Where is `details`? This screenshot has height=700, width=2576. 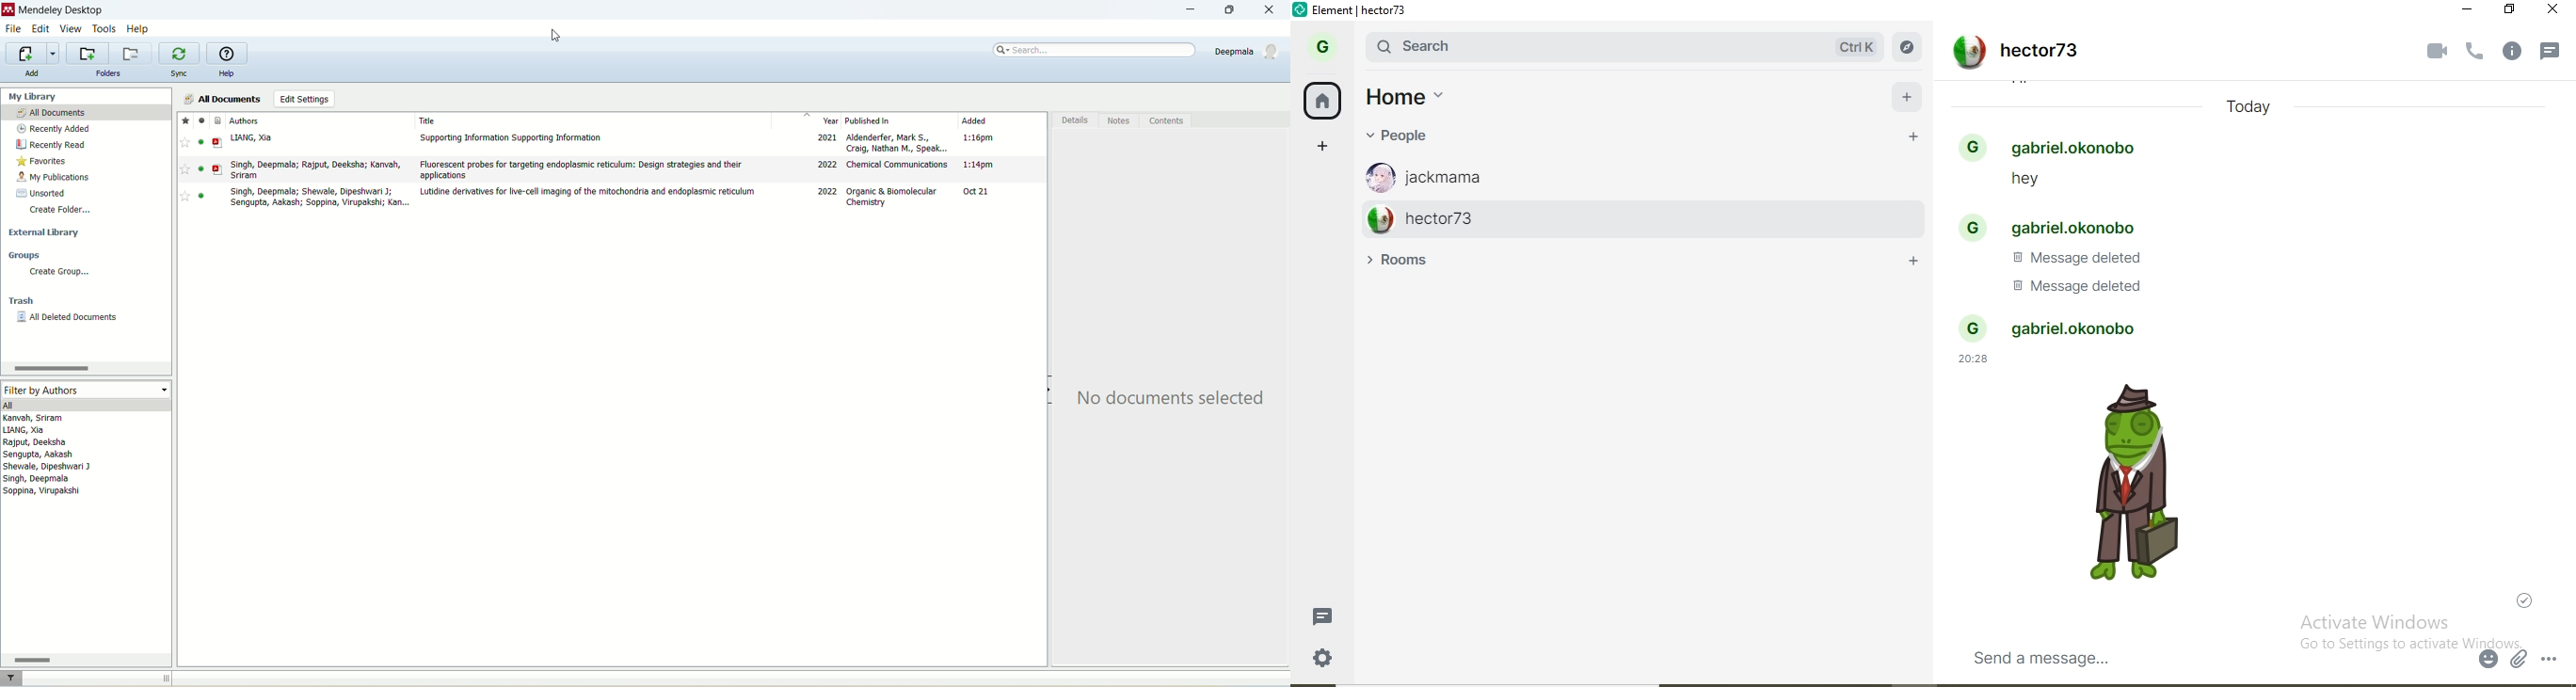 details is located at coordinates (1076, 121).